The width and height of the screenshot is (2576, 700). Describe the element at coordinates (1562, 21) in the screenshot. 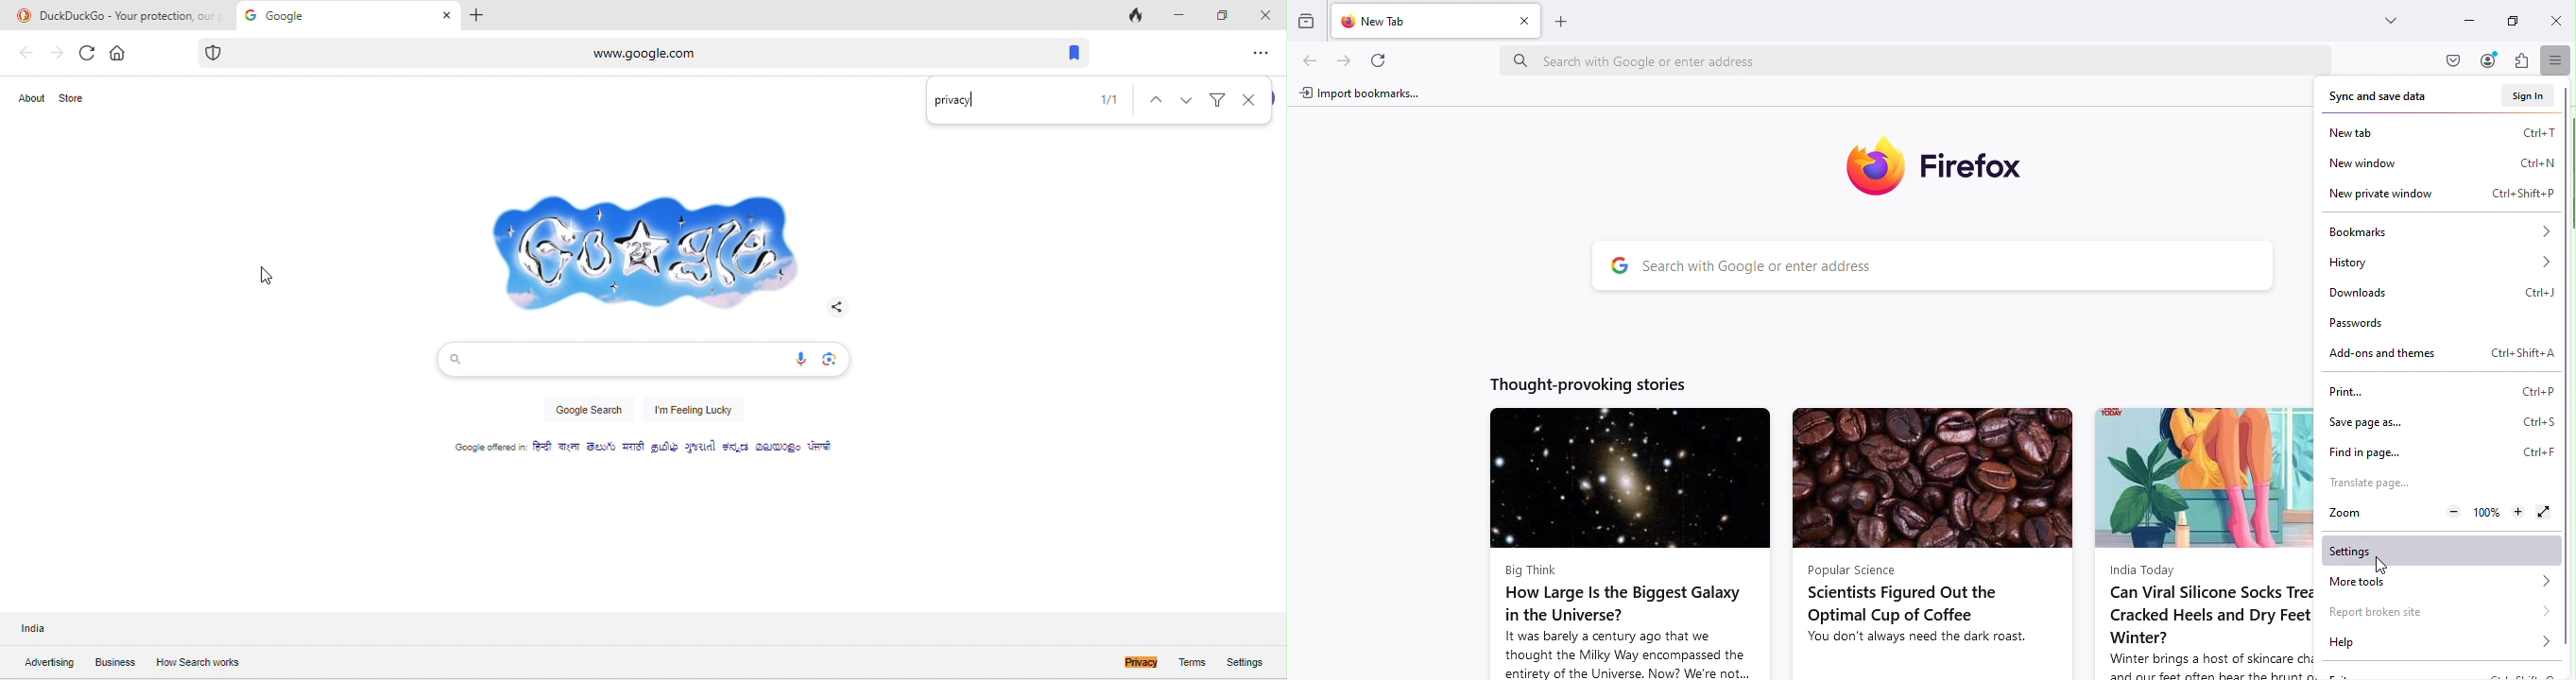

I see `Open a new tab` at that location.